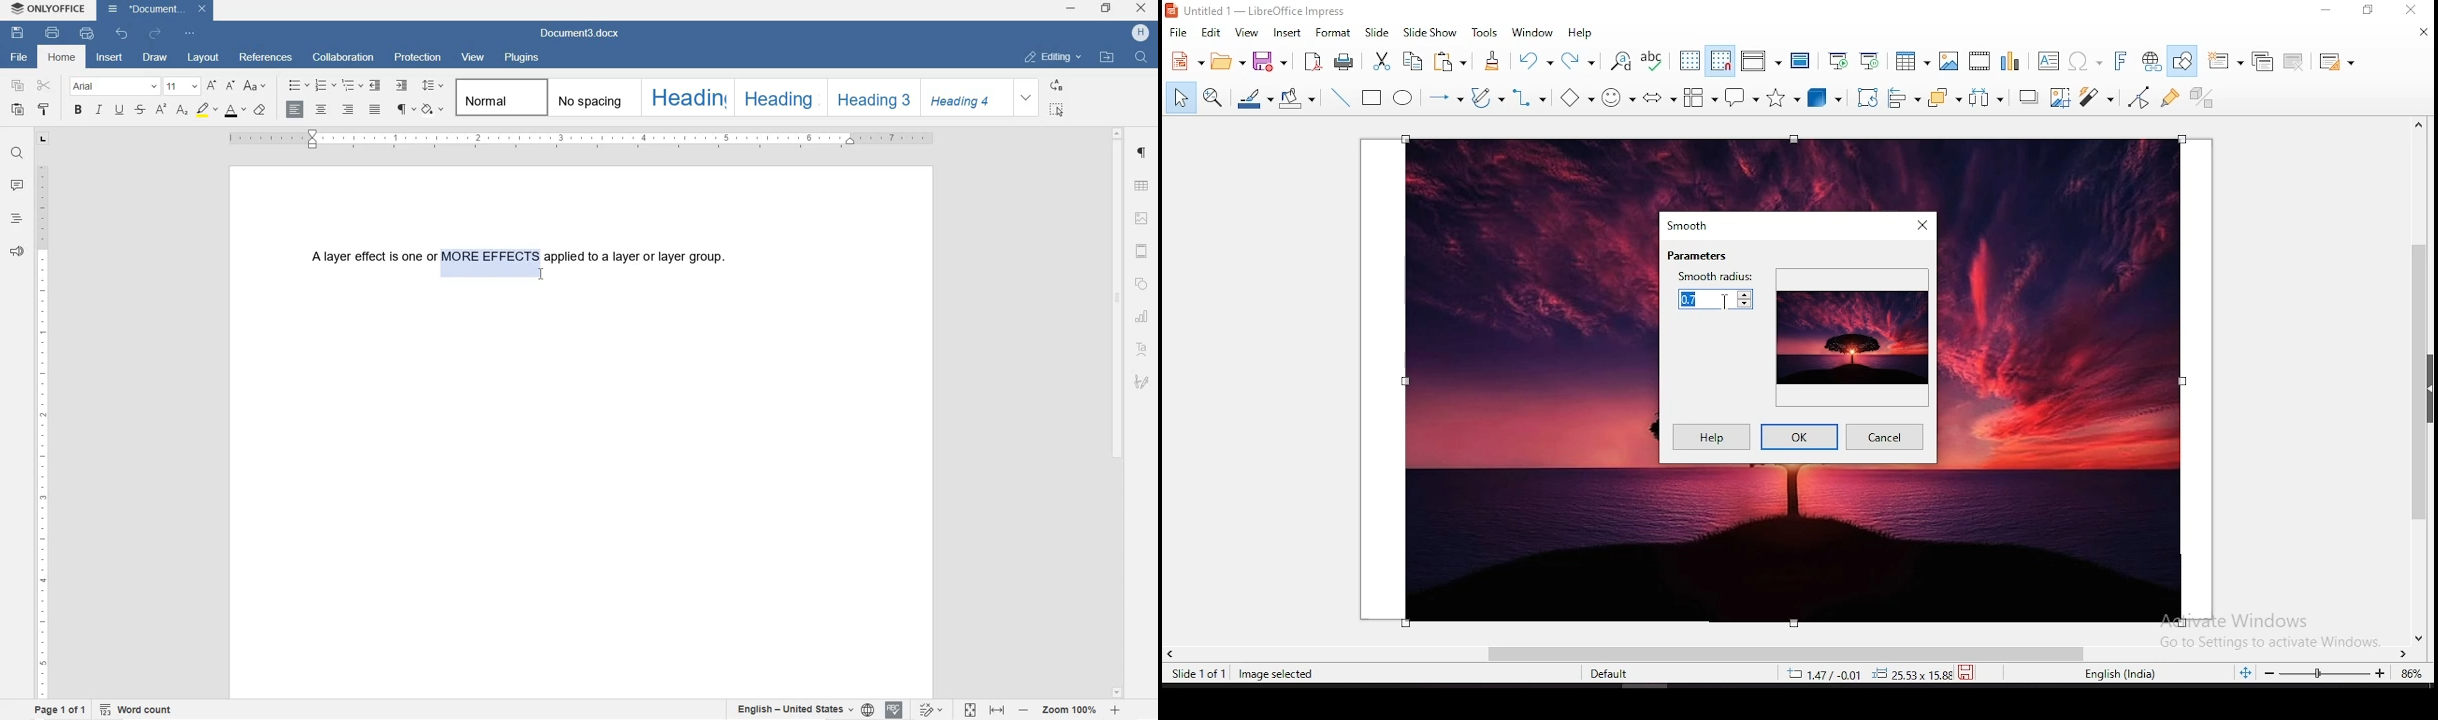  What do you see at coordinates (1789, 652) in the screenshot?
I see `scroll bar` at bounding box center [1789, 652].